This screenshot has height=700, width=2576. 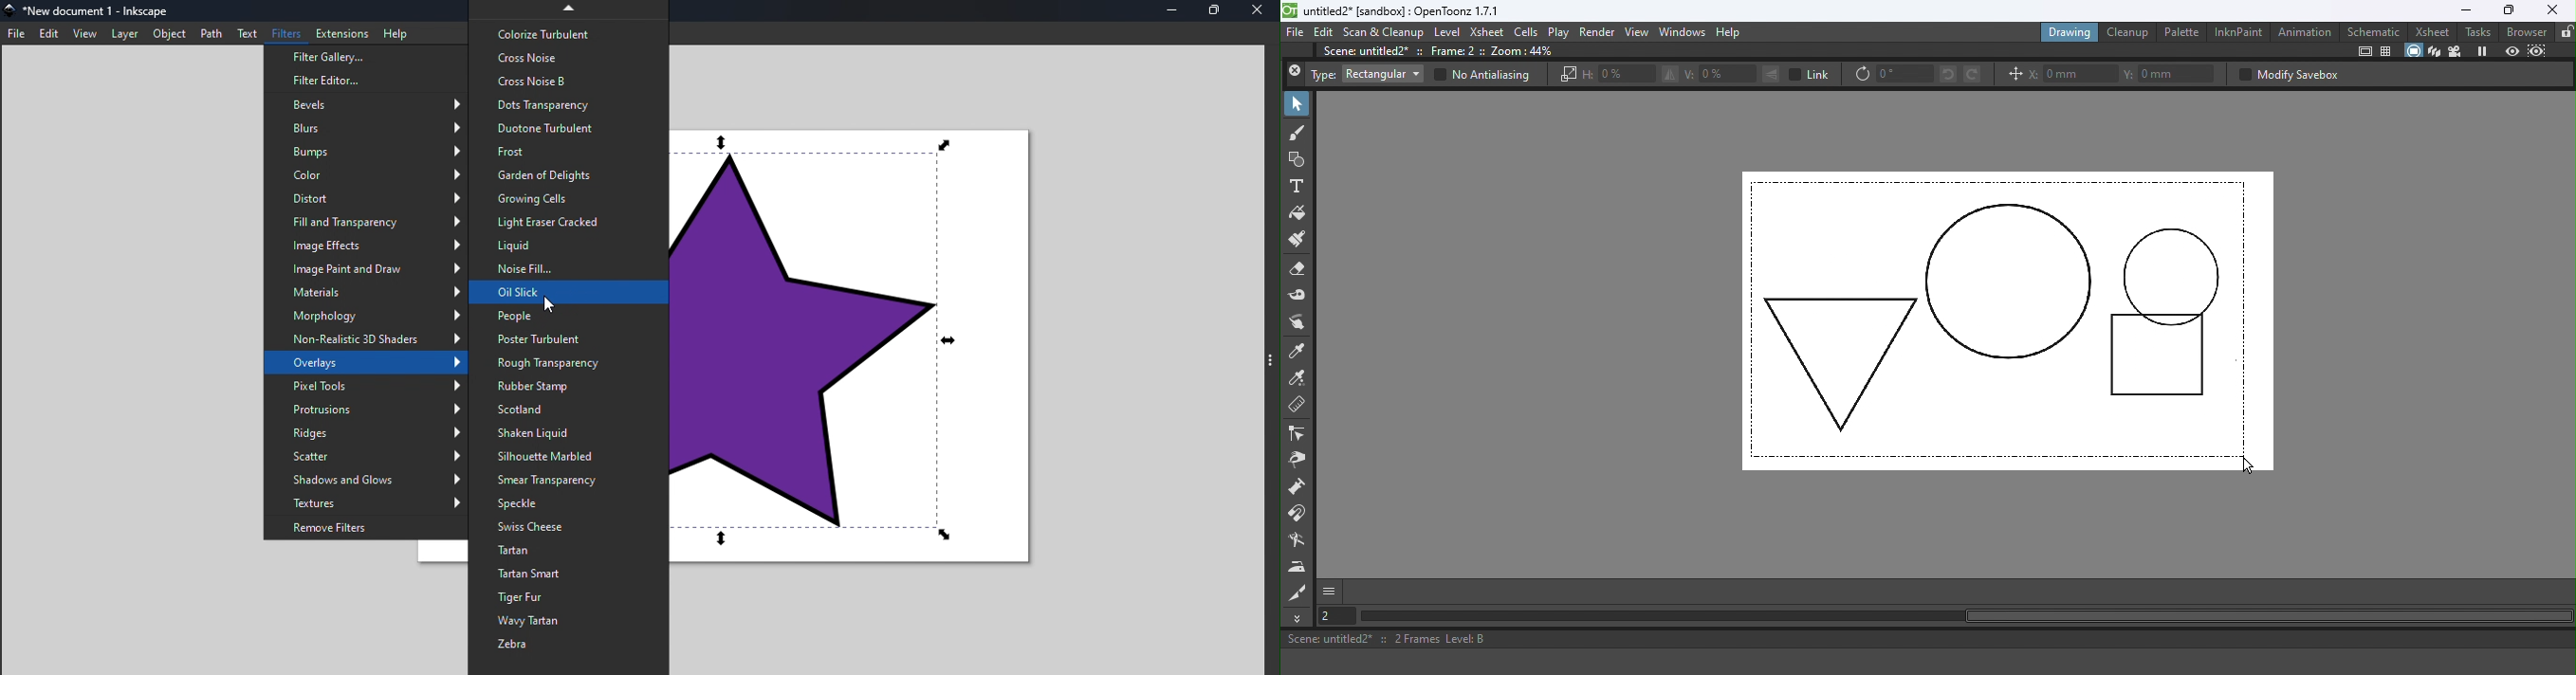 I want to click on Rotate, so click(x=1862, y=75).